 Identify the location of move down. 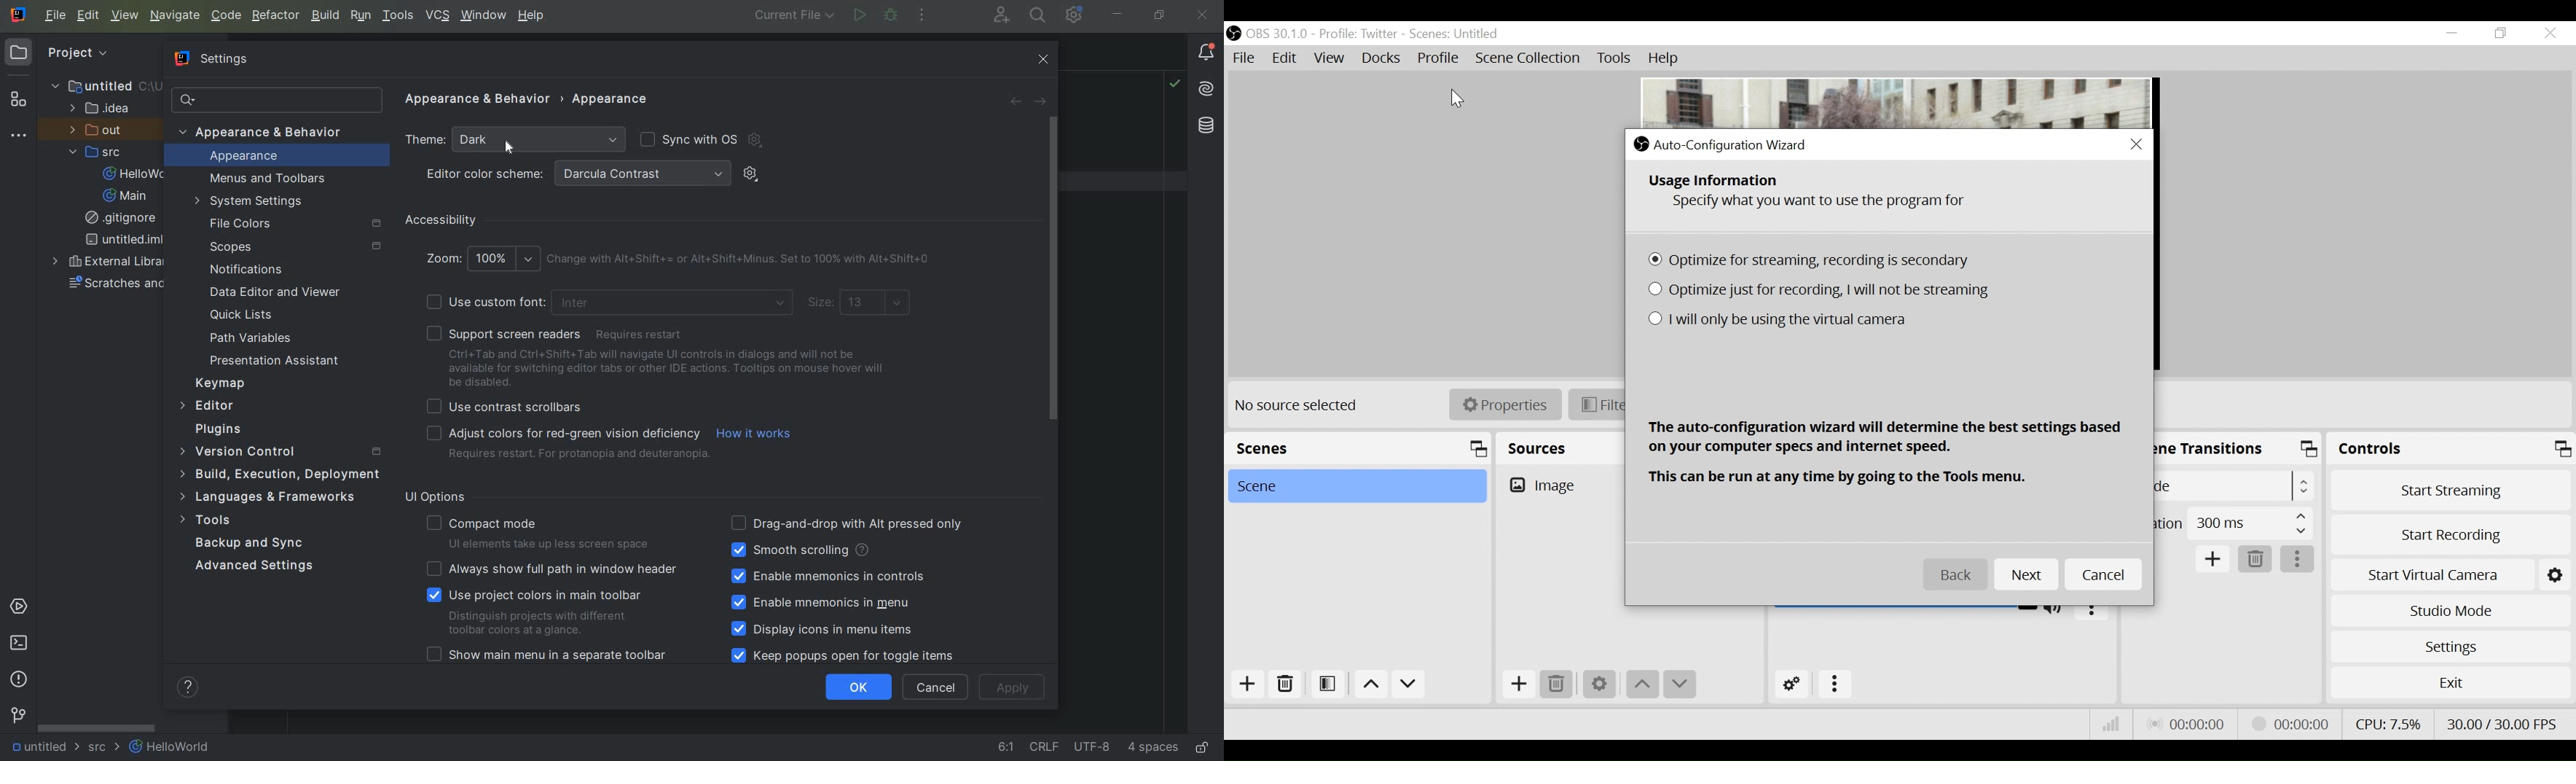
(1409, 685).